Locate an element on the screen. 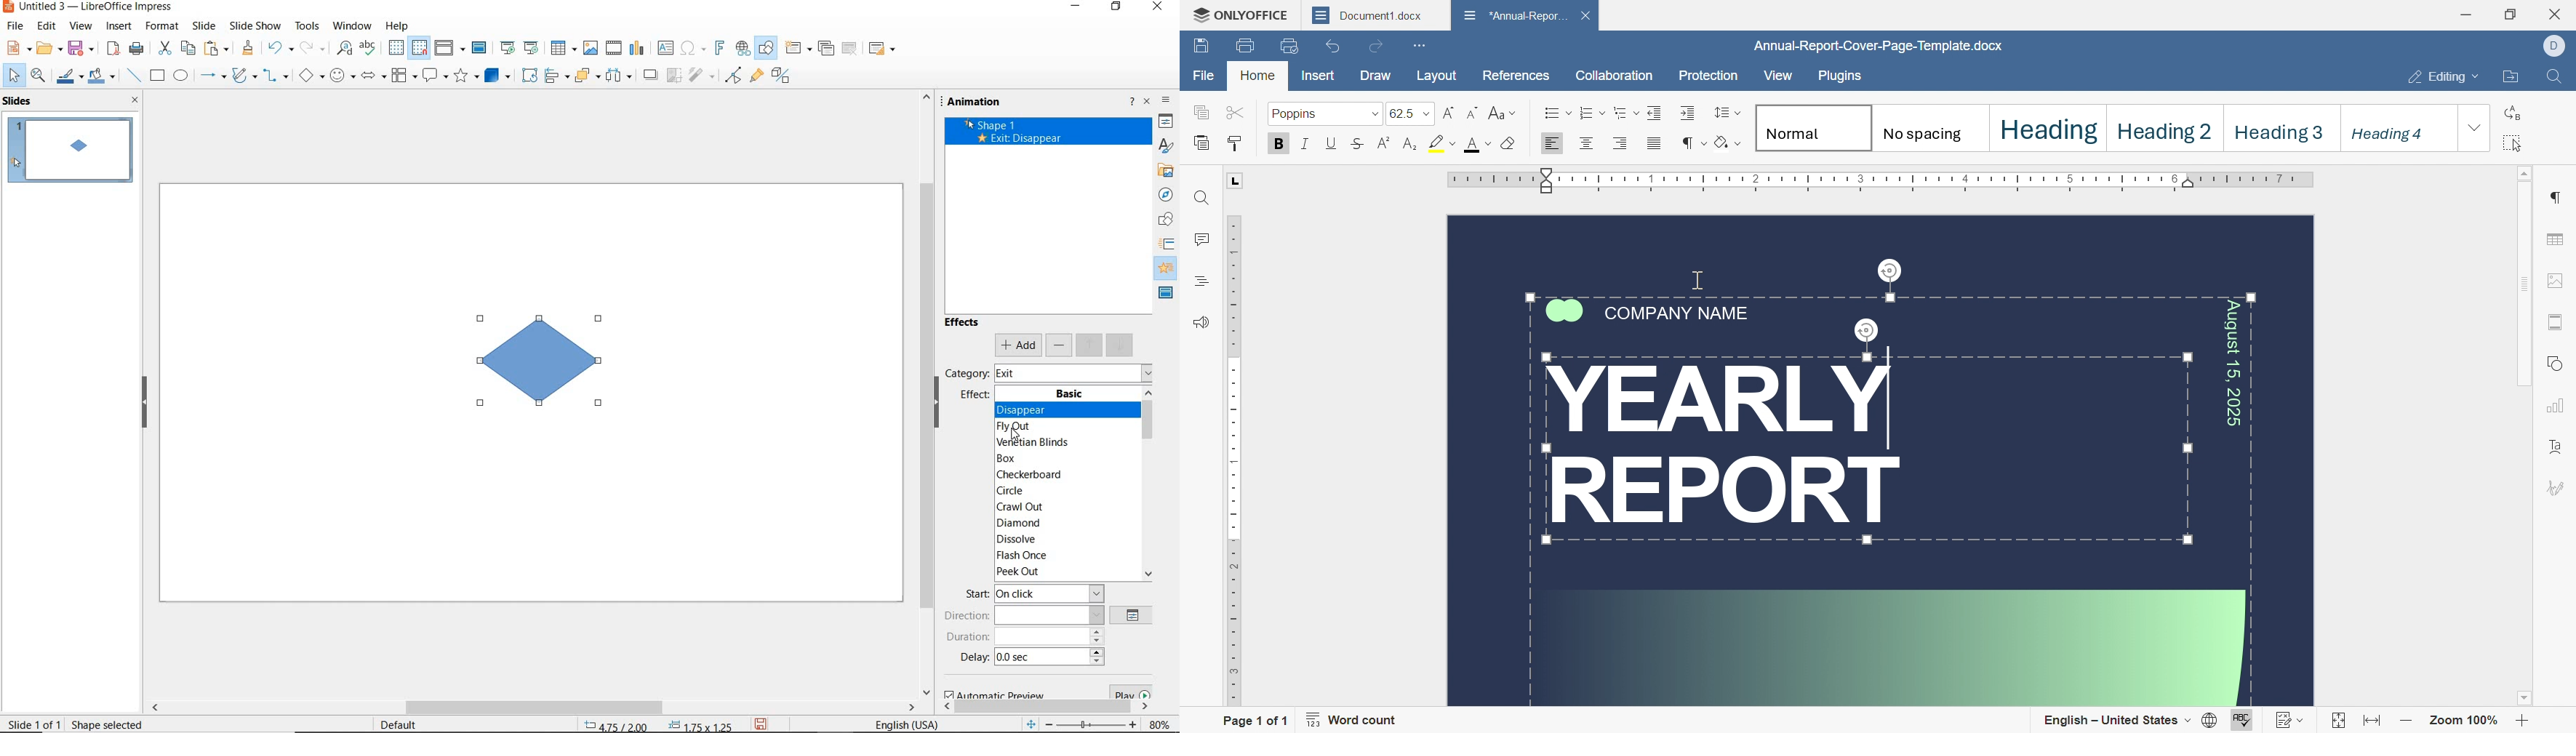 The image size is (2576, 756). play is located at coordinates (1128, 691).